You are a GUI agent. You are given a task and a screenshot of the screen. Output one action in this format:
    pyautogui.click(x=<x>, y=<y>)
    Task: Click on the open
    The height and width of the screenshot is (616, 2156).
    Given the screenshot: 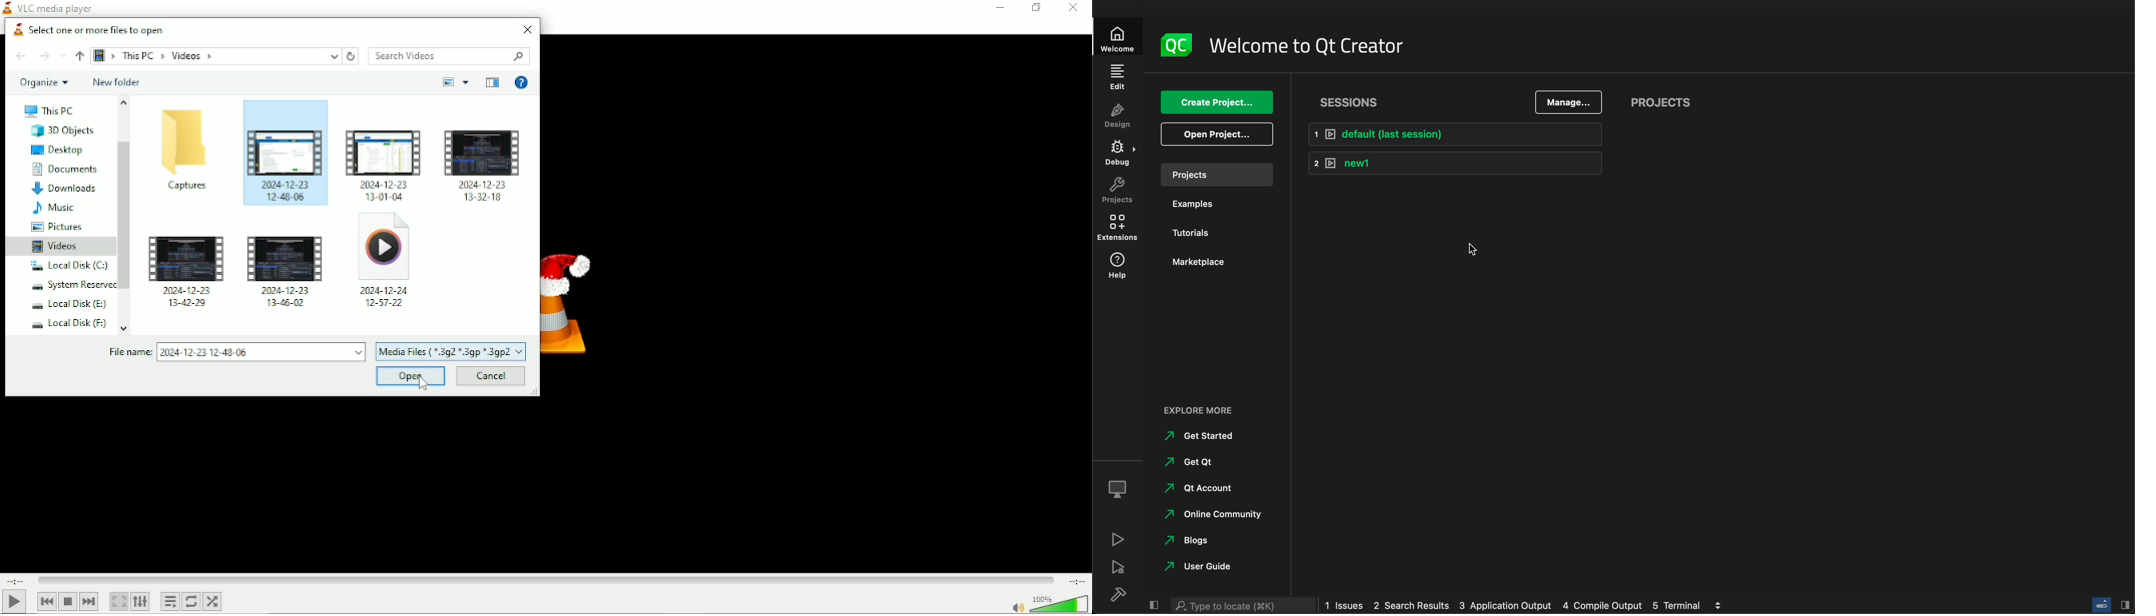 What is the action you would take?
    pyautogui.click(x=1216, y=133)
    